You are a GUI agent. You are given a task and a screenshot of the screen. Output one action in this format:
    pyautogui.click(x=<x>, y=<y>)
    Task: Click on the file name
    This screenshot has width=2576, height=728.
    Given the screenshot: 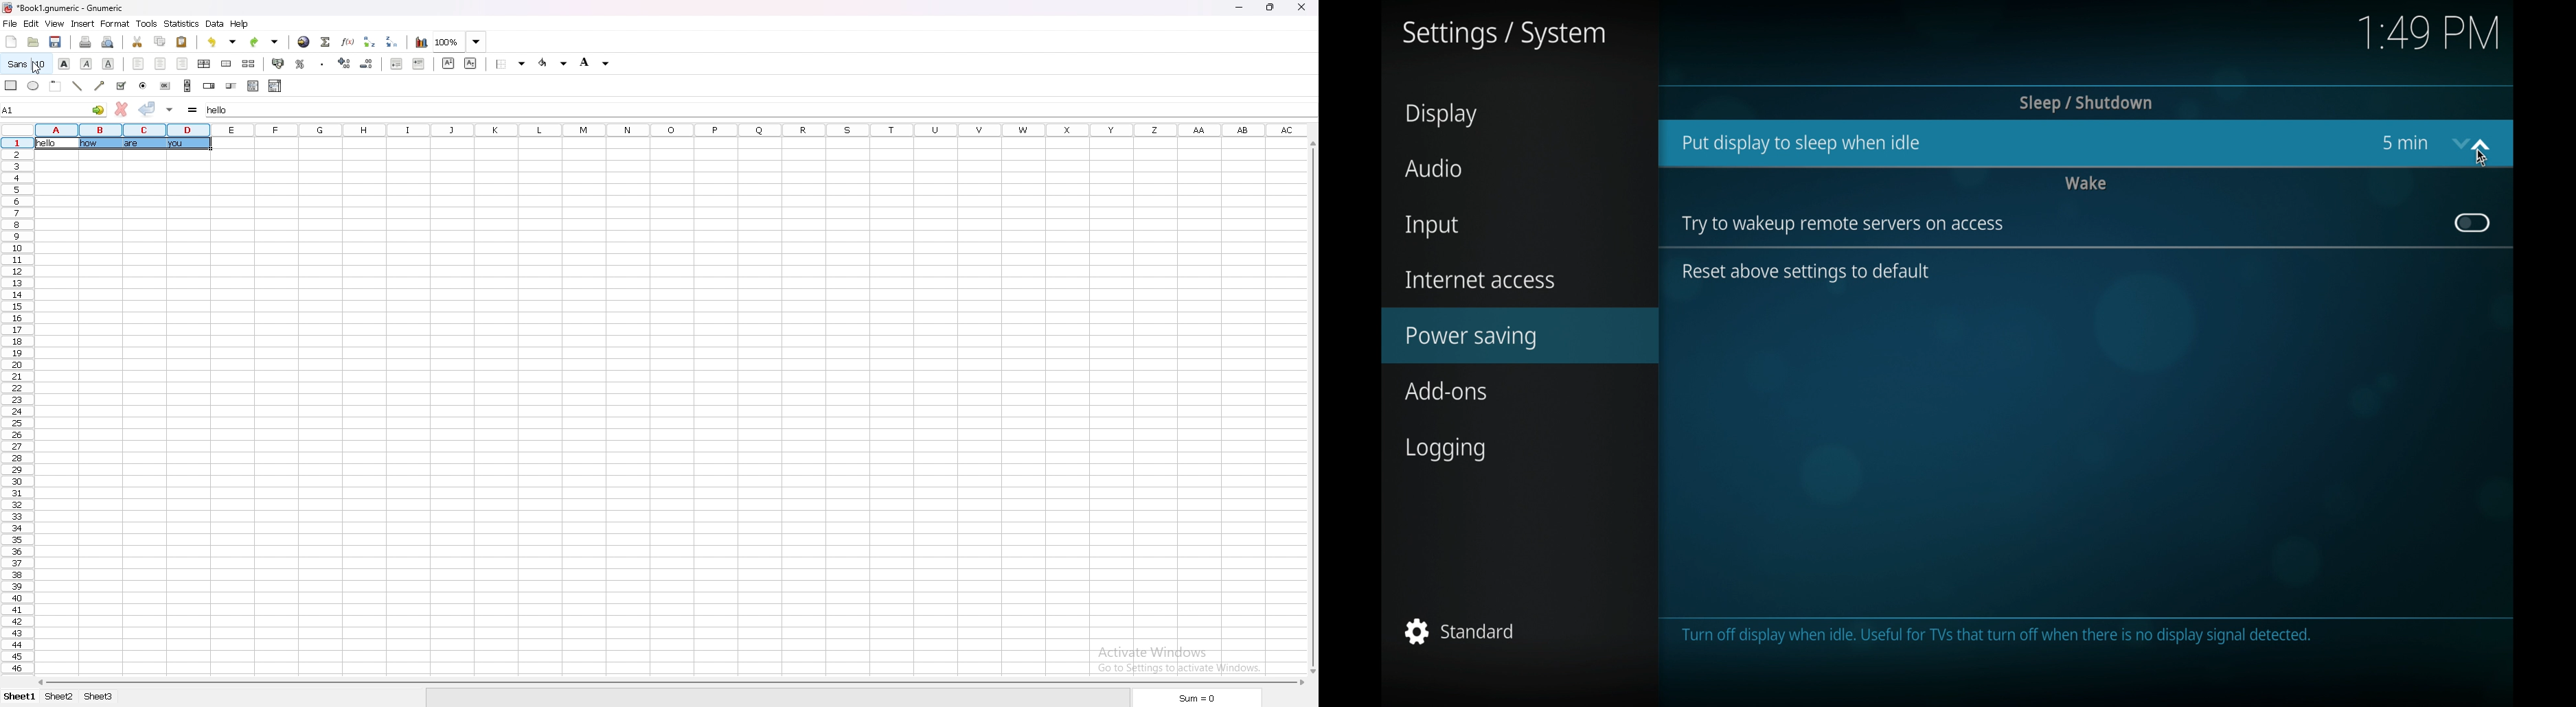 What is the action you would take?
    pyautogui.click(x=64, y=8)
    